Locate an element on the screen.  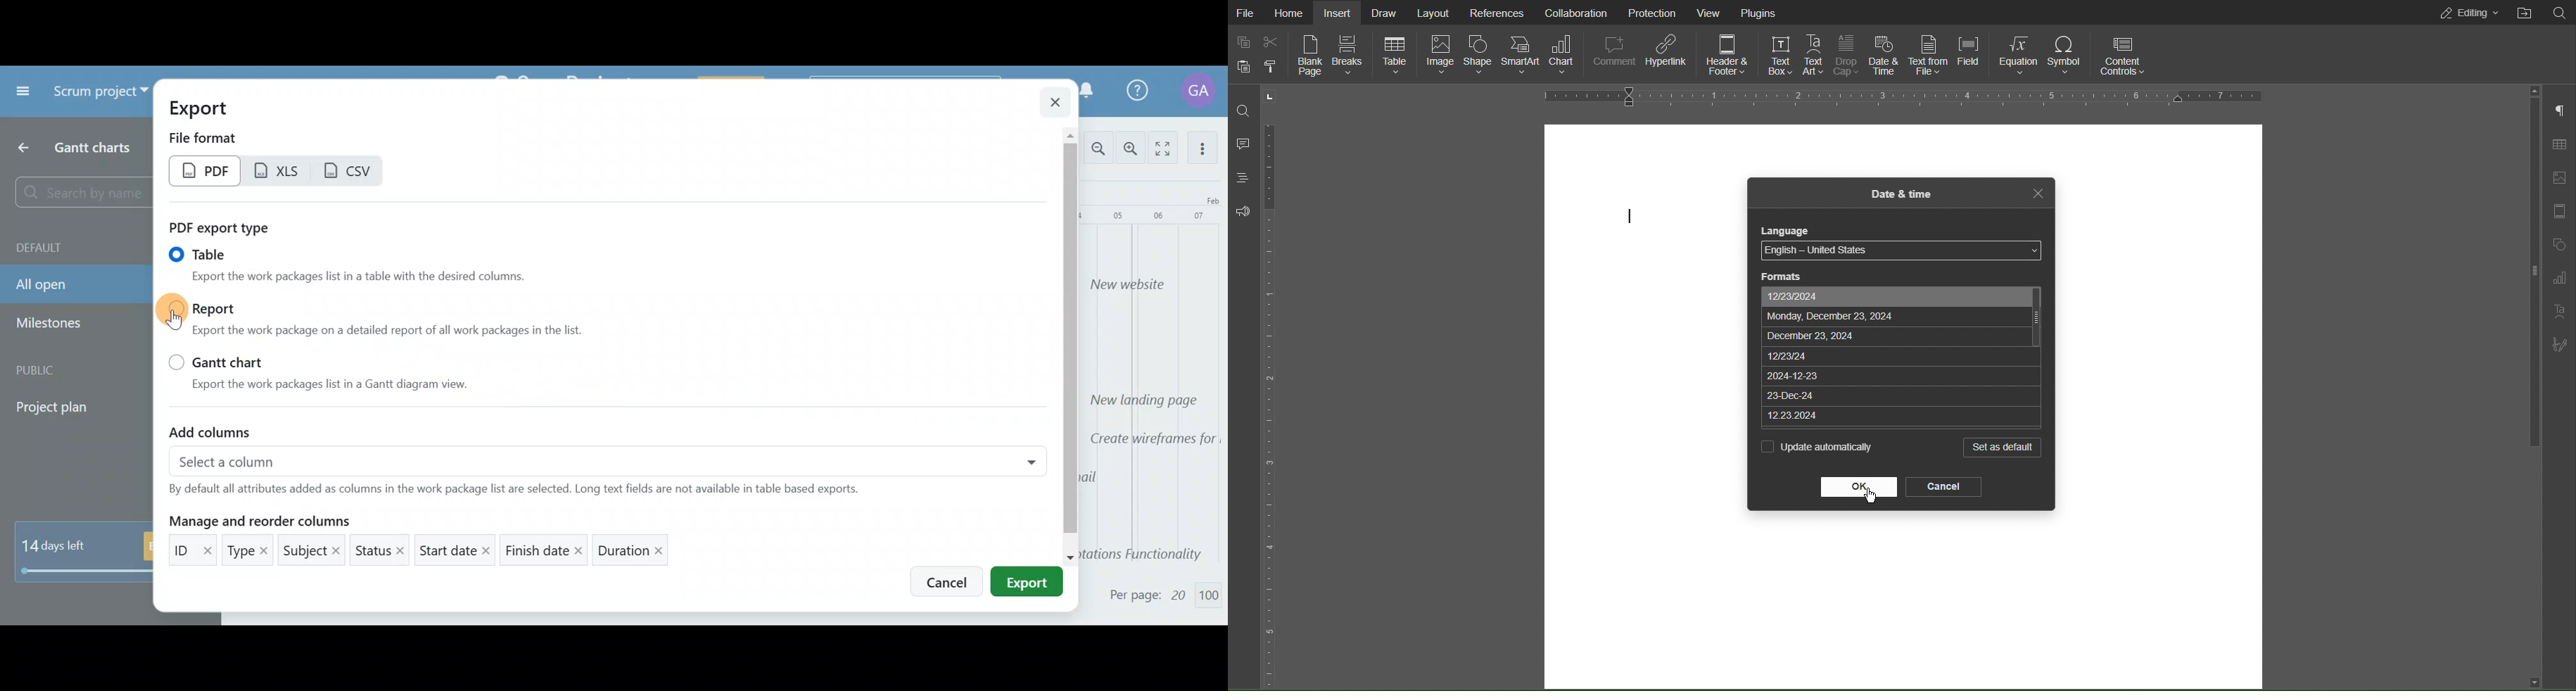
Blank Page is located at coordinates (1308, 57).